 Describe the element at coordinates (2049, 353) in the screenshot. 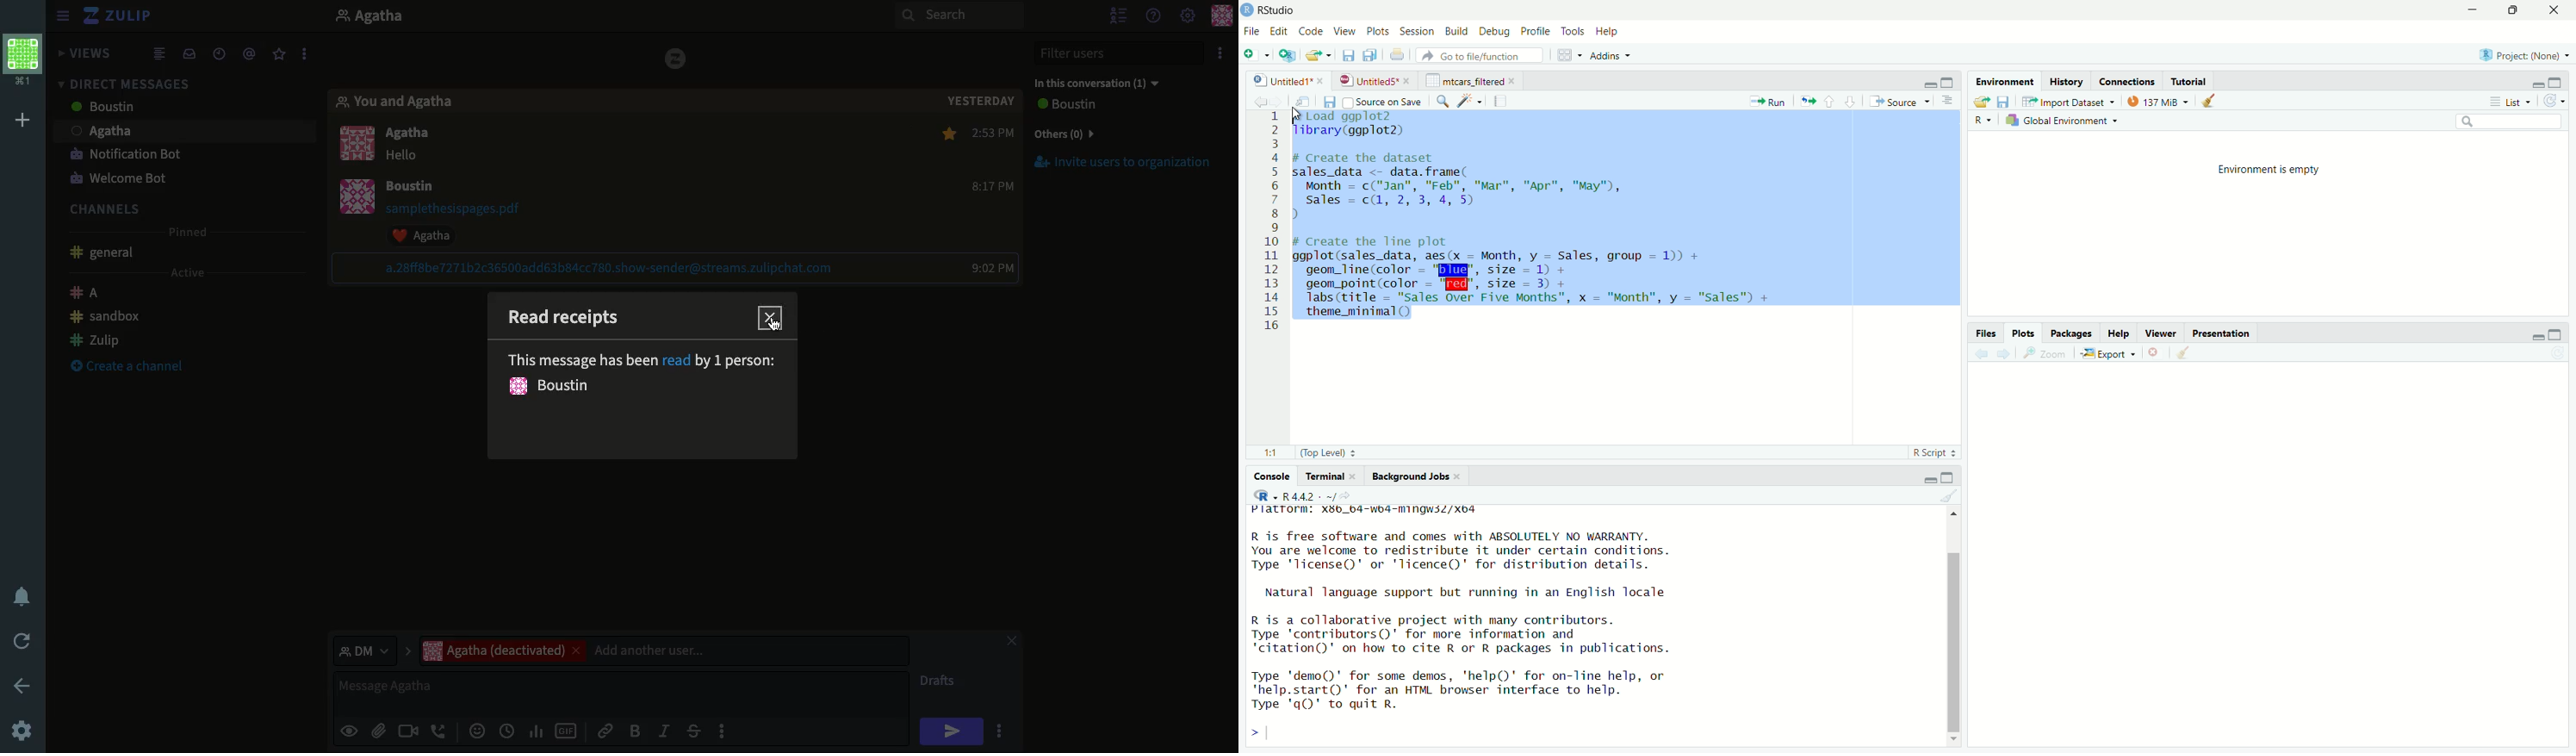

I see `Zoom` at that location.